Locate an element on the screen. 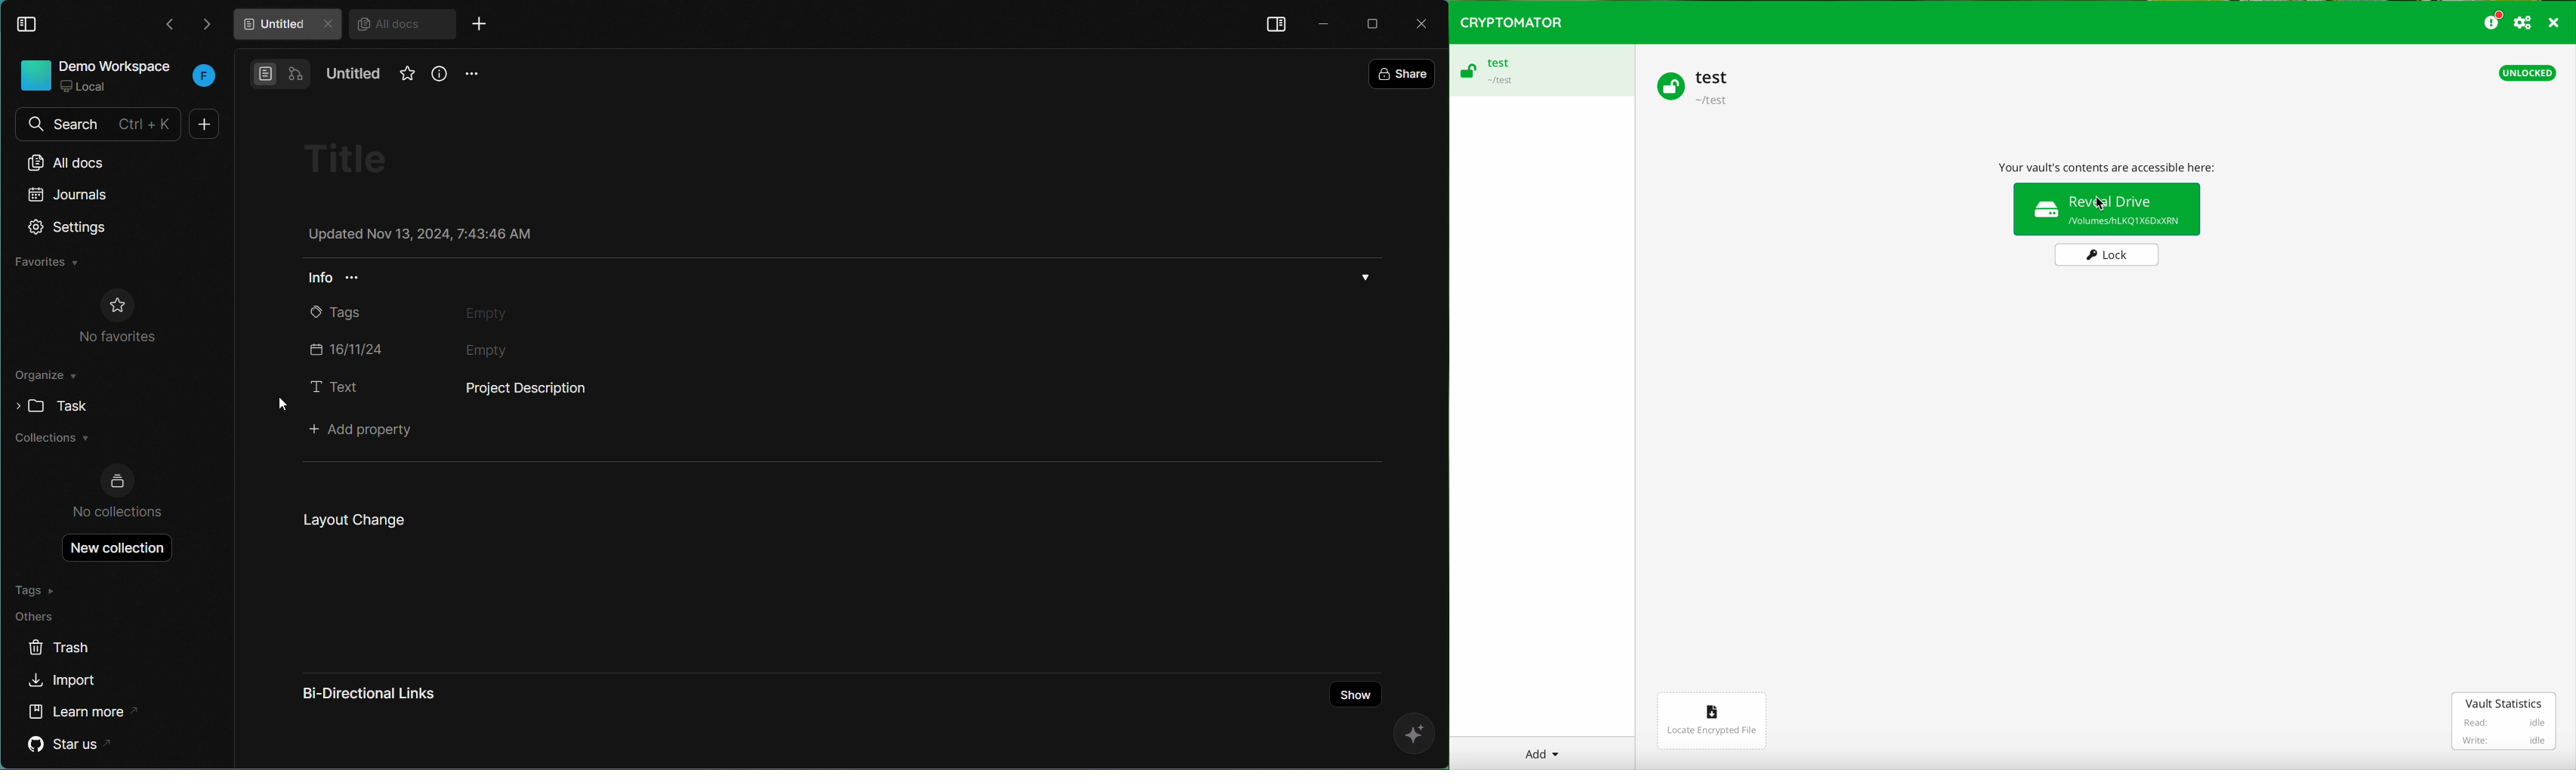 This screenshot has height=784, width=2576. no favorites is located at coordinates (118, 317).